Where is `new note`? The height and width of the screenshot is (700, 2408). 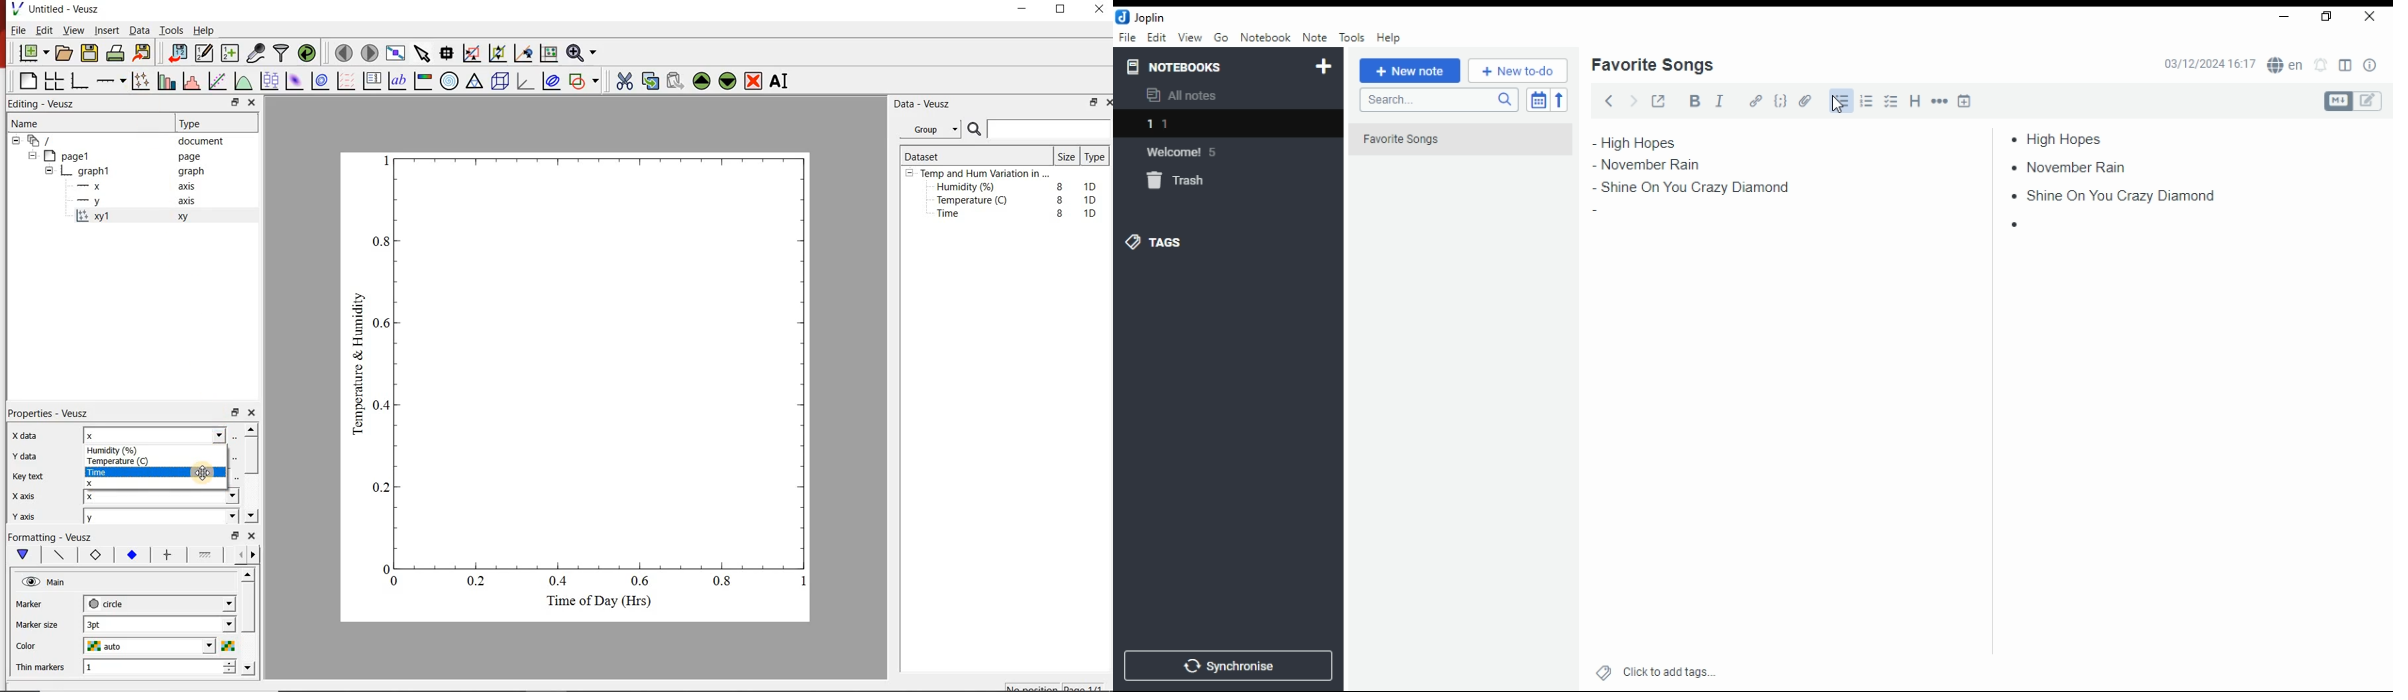
new note is located at coordinates (1410, 71).